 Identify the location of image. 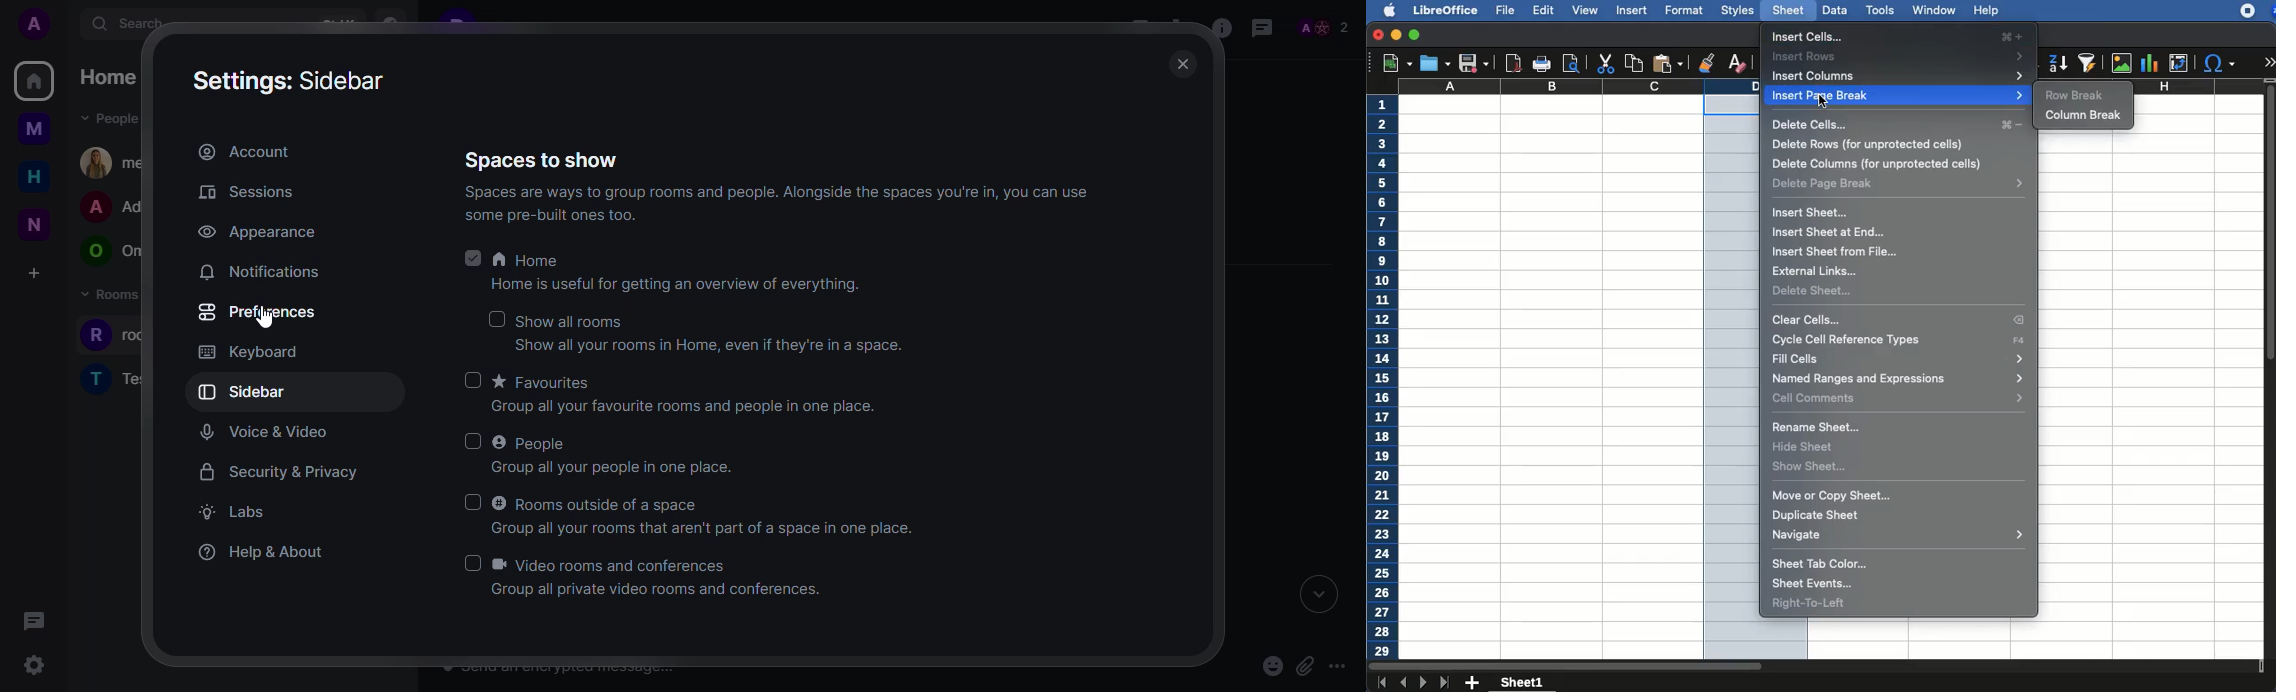
(2122, 63).